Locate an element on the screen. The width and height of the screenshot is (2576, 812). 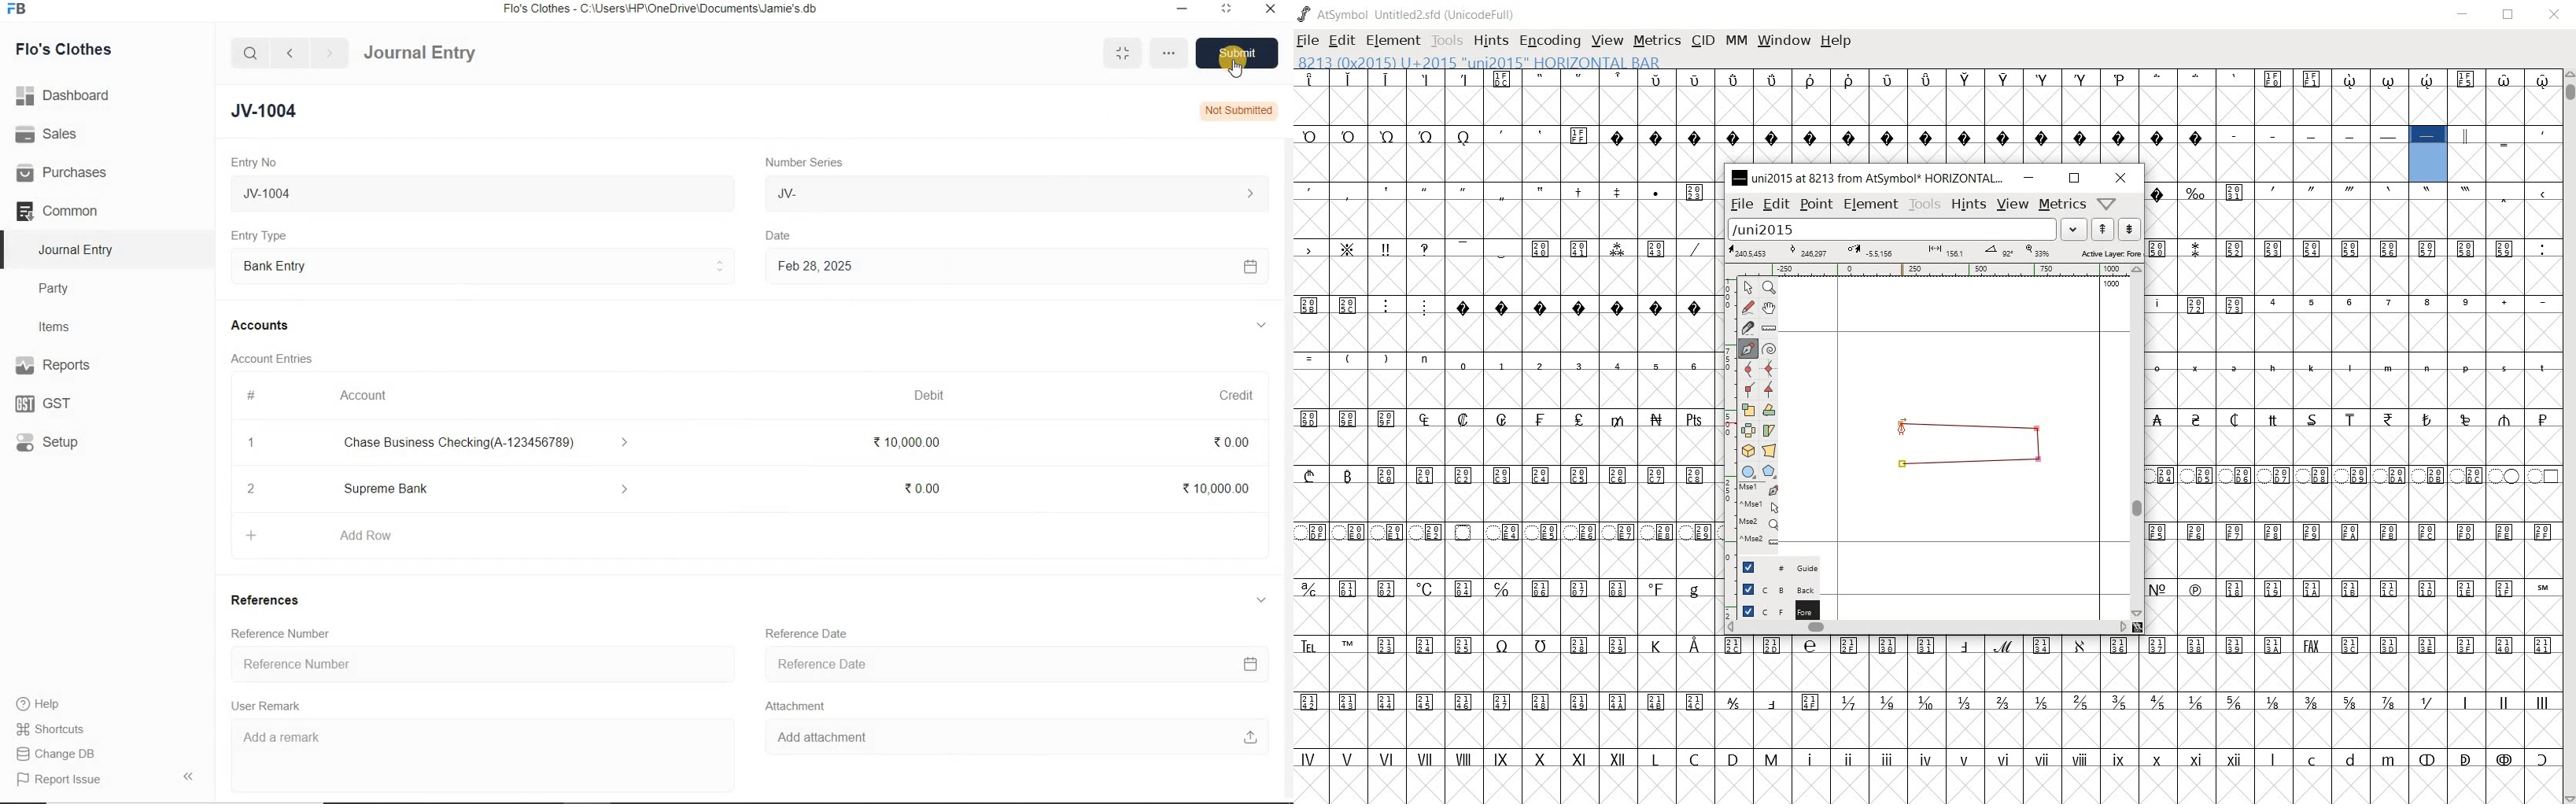
Party is located at coordinates (65, 289).